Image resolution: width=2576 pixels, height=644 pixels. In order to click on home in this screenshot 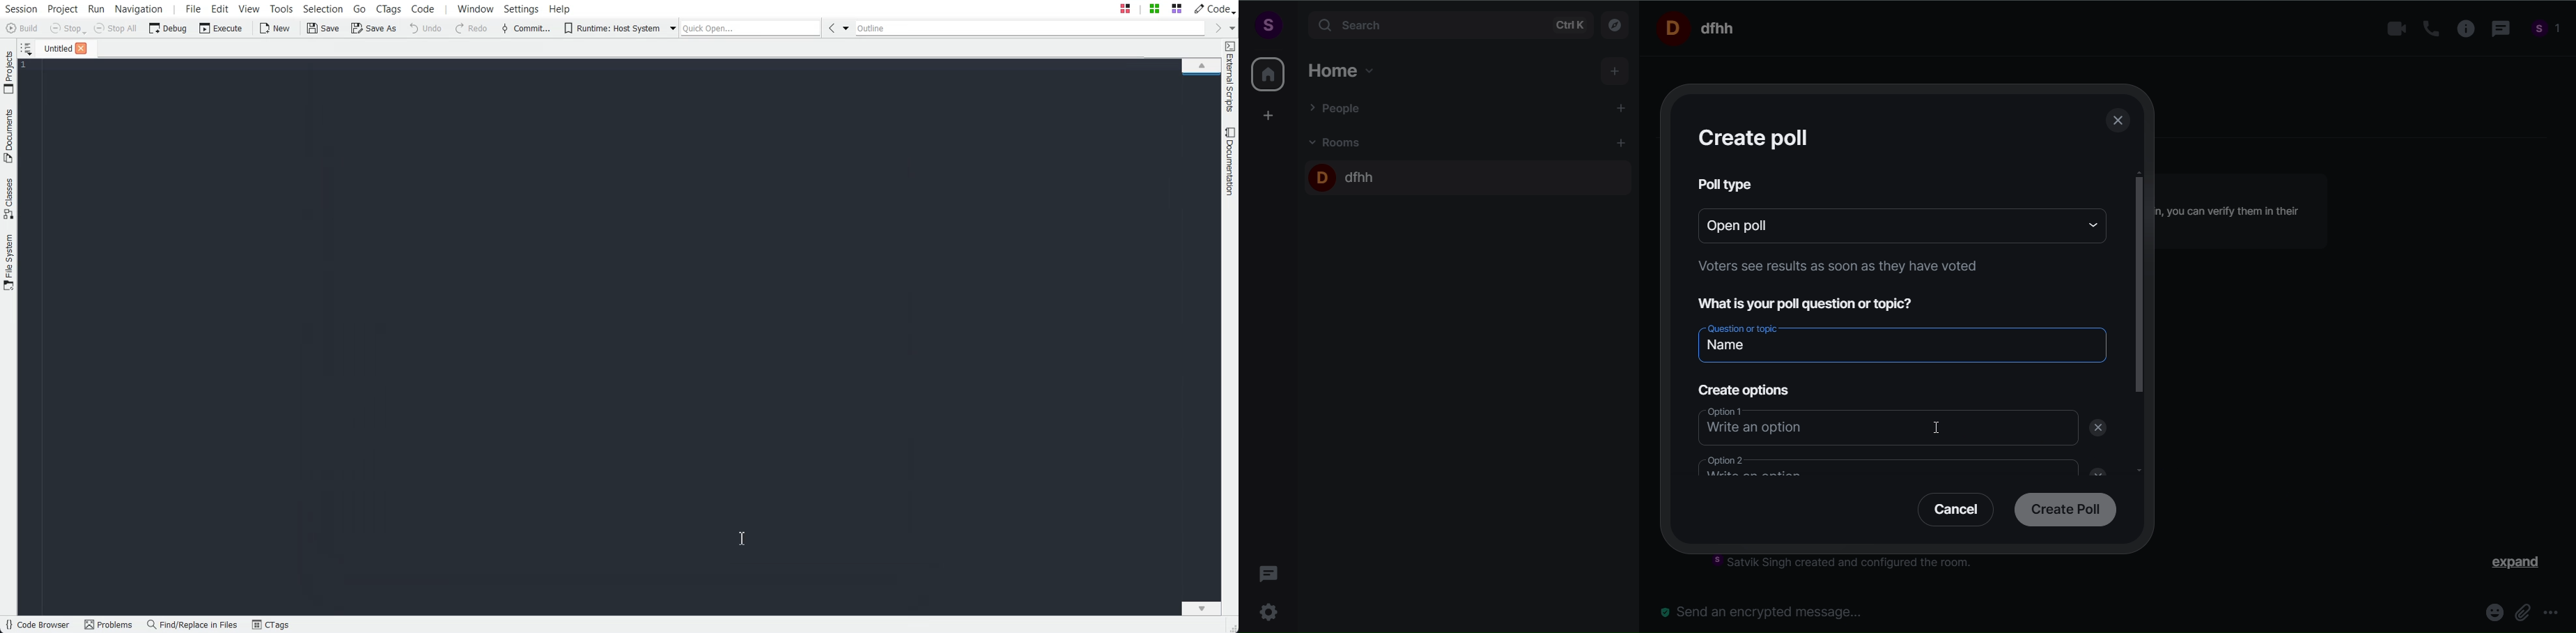, I will do `click(1268, 74)`.